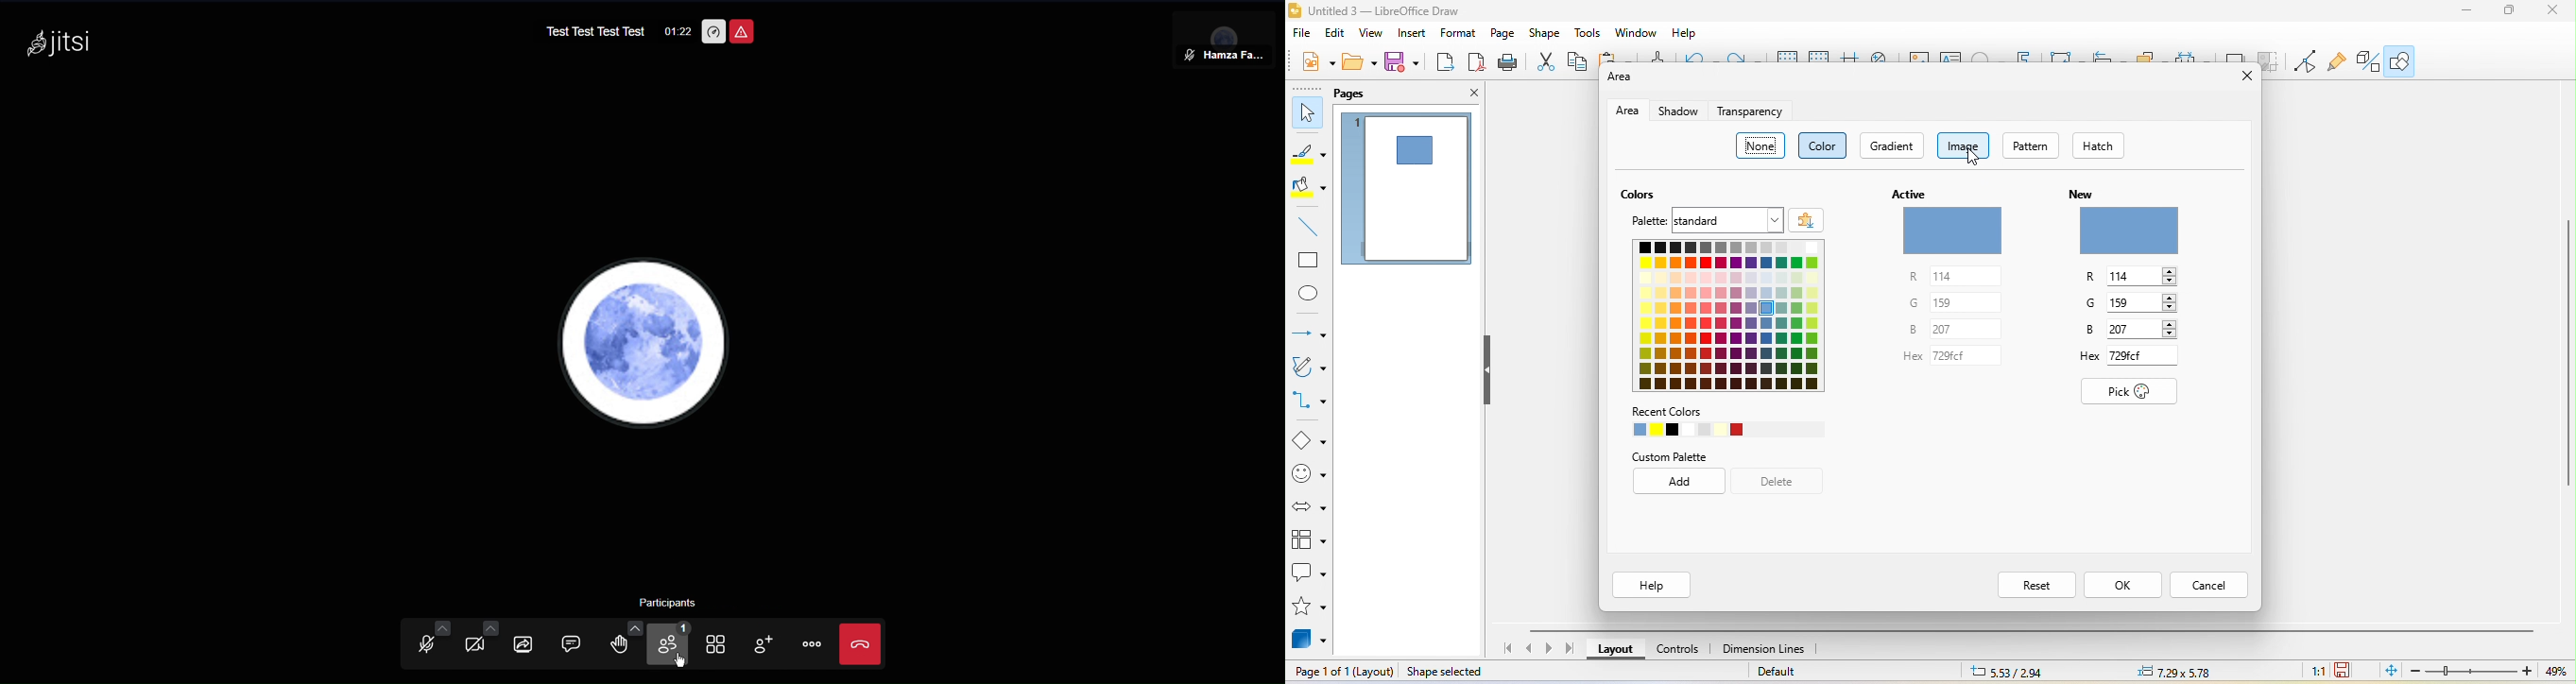 The width and height of the screenshot is (2576, 700). What do you see at coordinates (1953, 358) in the screenshot?
I see `hex 729 cf` at bounding box center [1953, 358].